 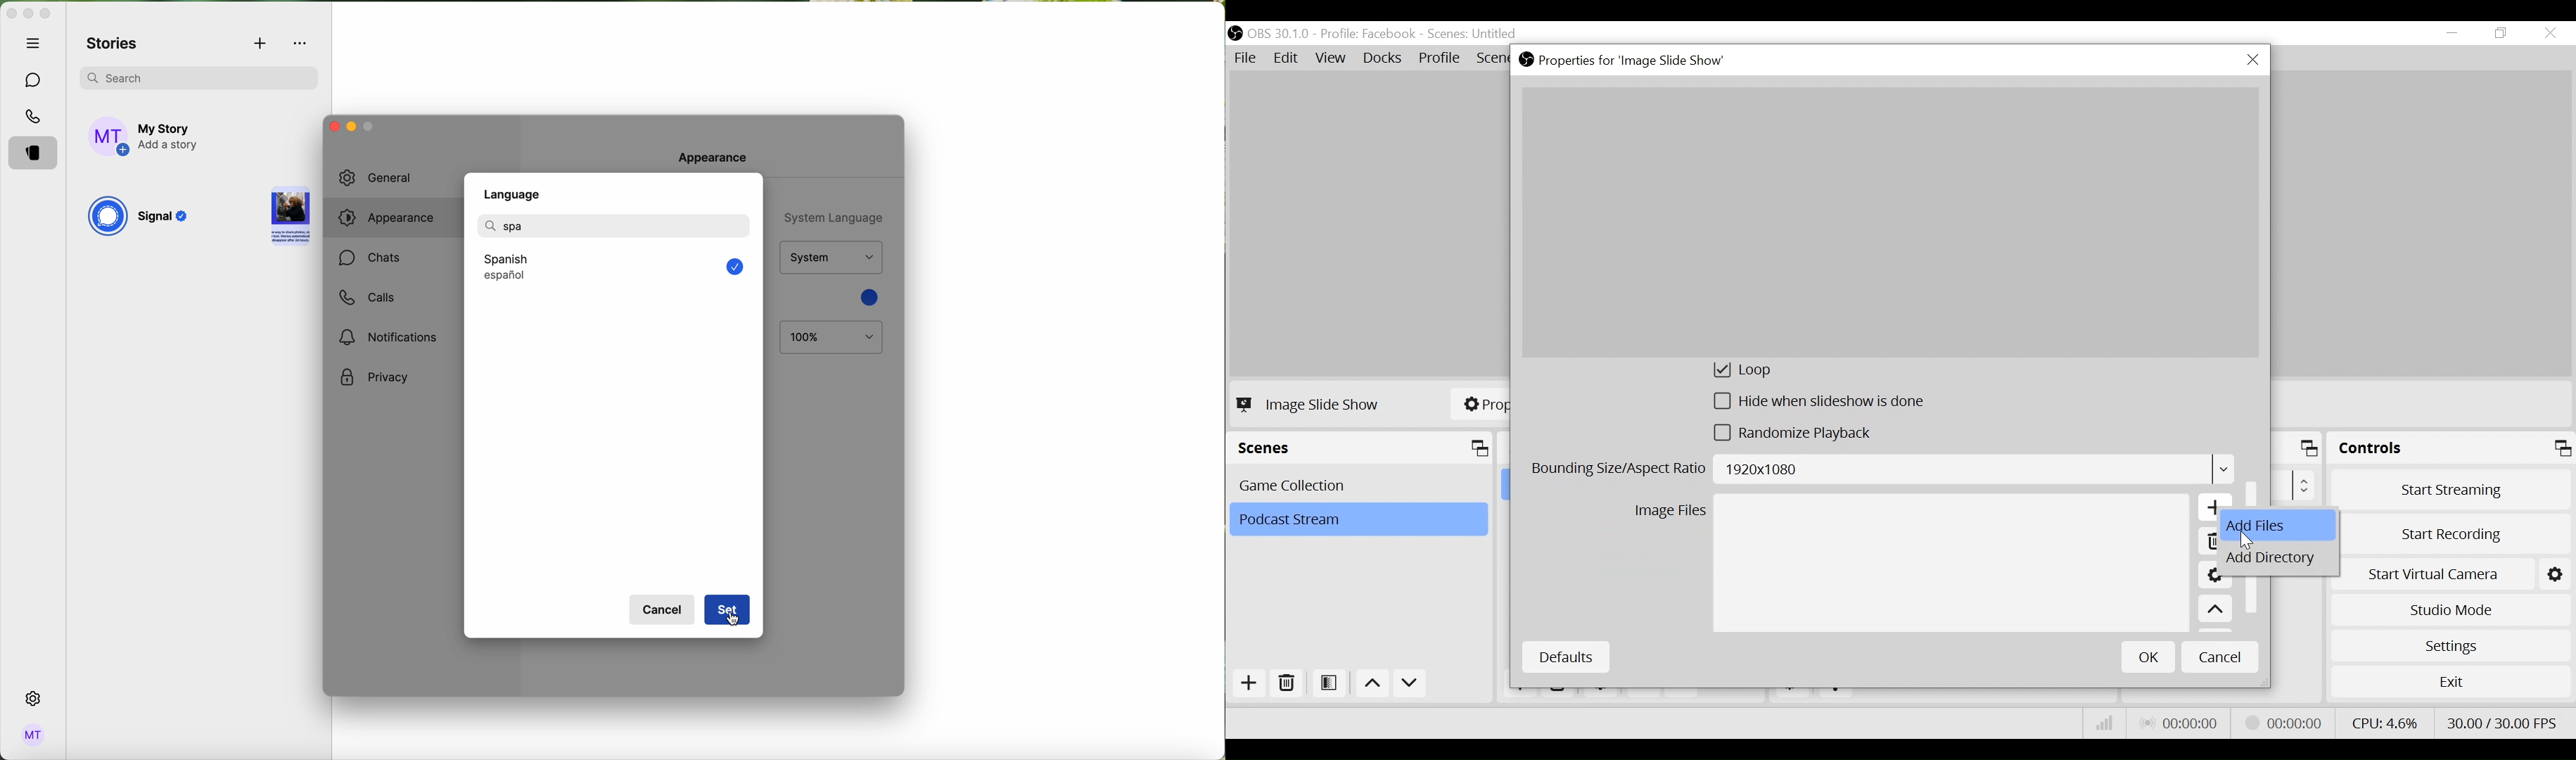 I want to click on Close, so click(x=2549, y=34).